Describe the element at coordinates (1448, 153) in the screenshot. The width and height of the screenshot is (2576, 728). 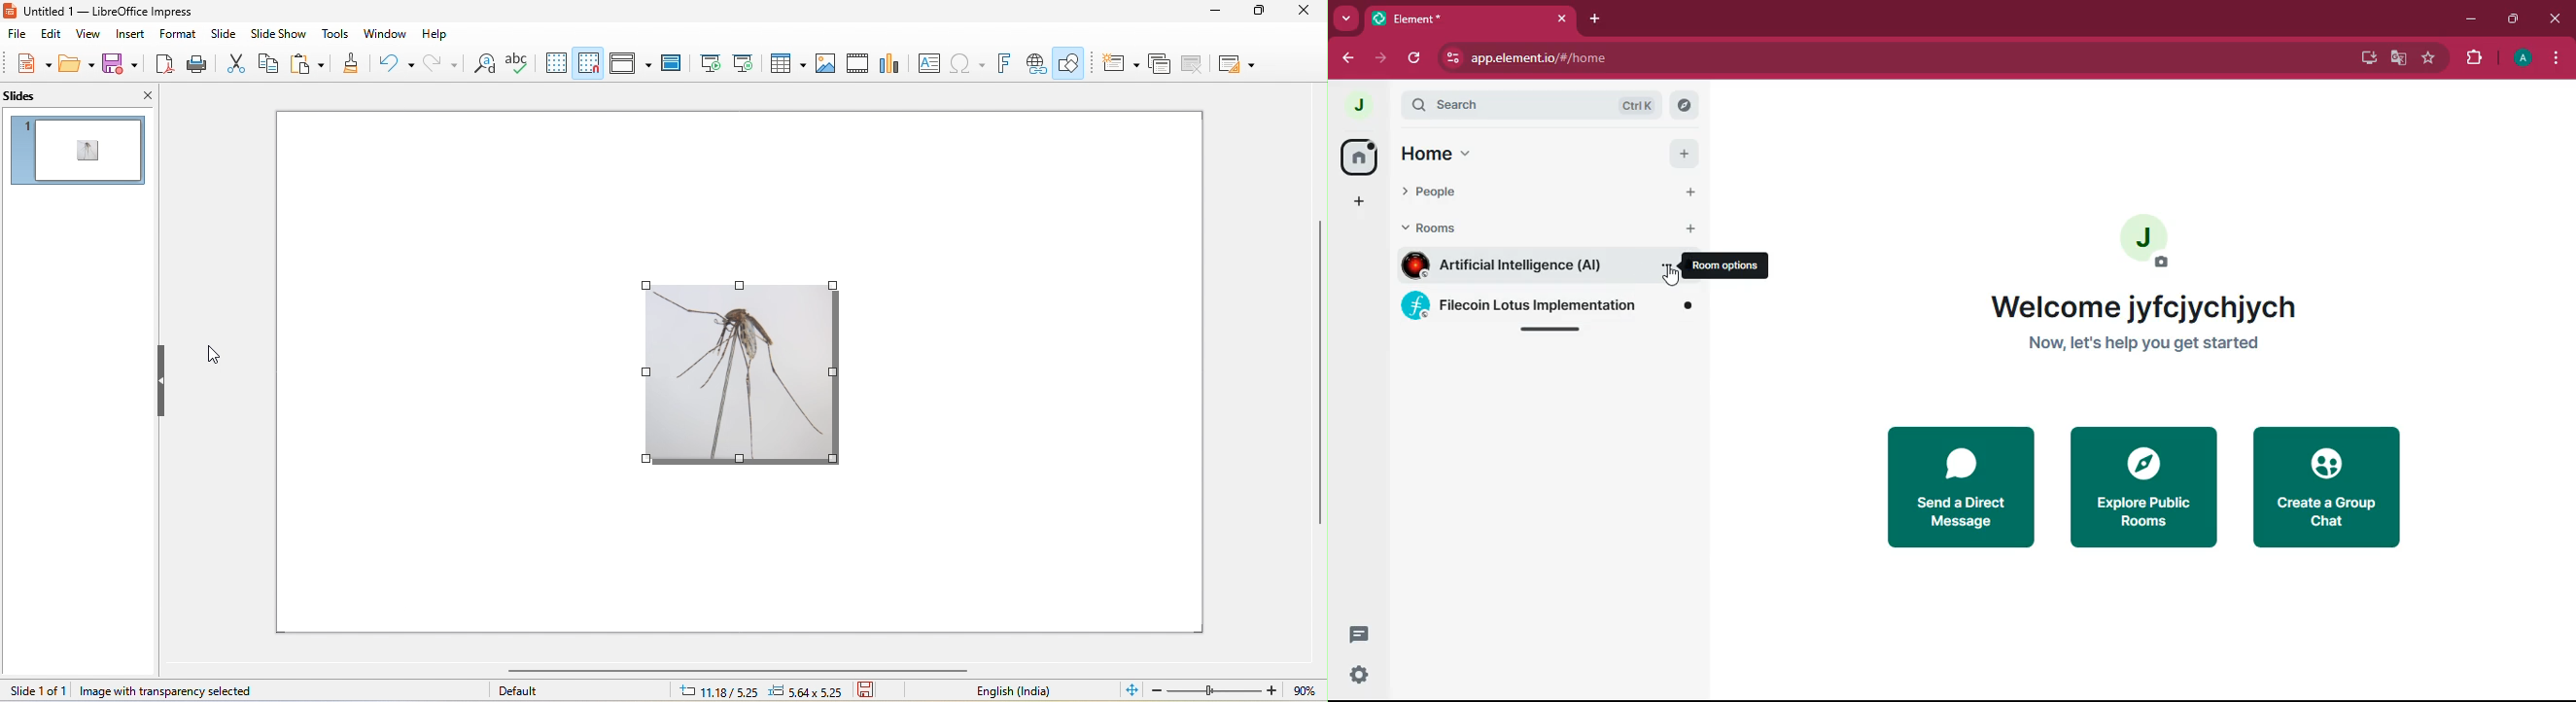
I see `home` at that location.